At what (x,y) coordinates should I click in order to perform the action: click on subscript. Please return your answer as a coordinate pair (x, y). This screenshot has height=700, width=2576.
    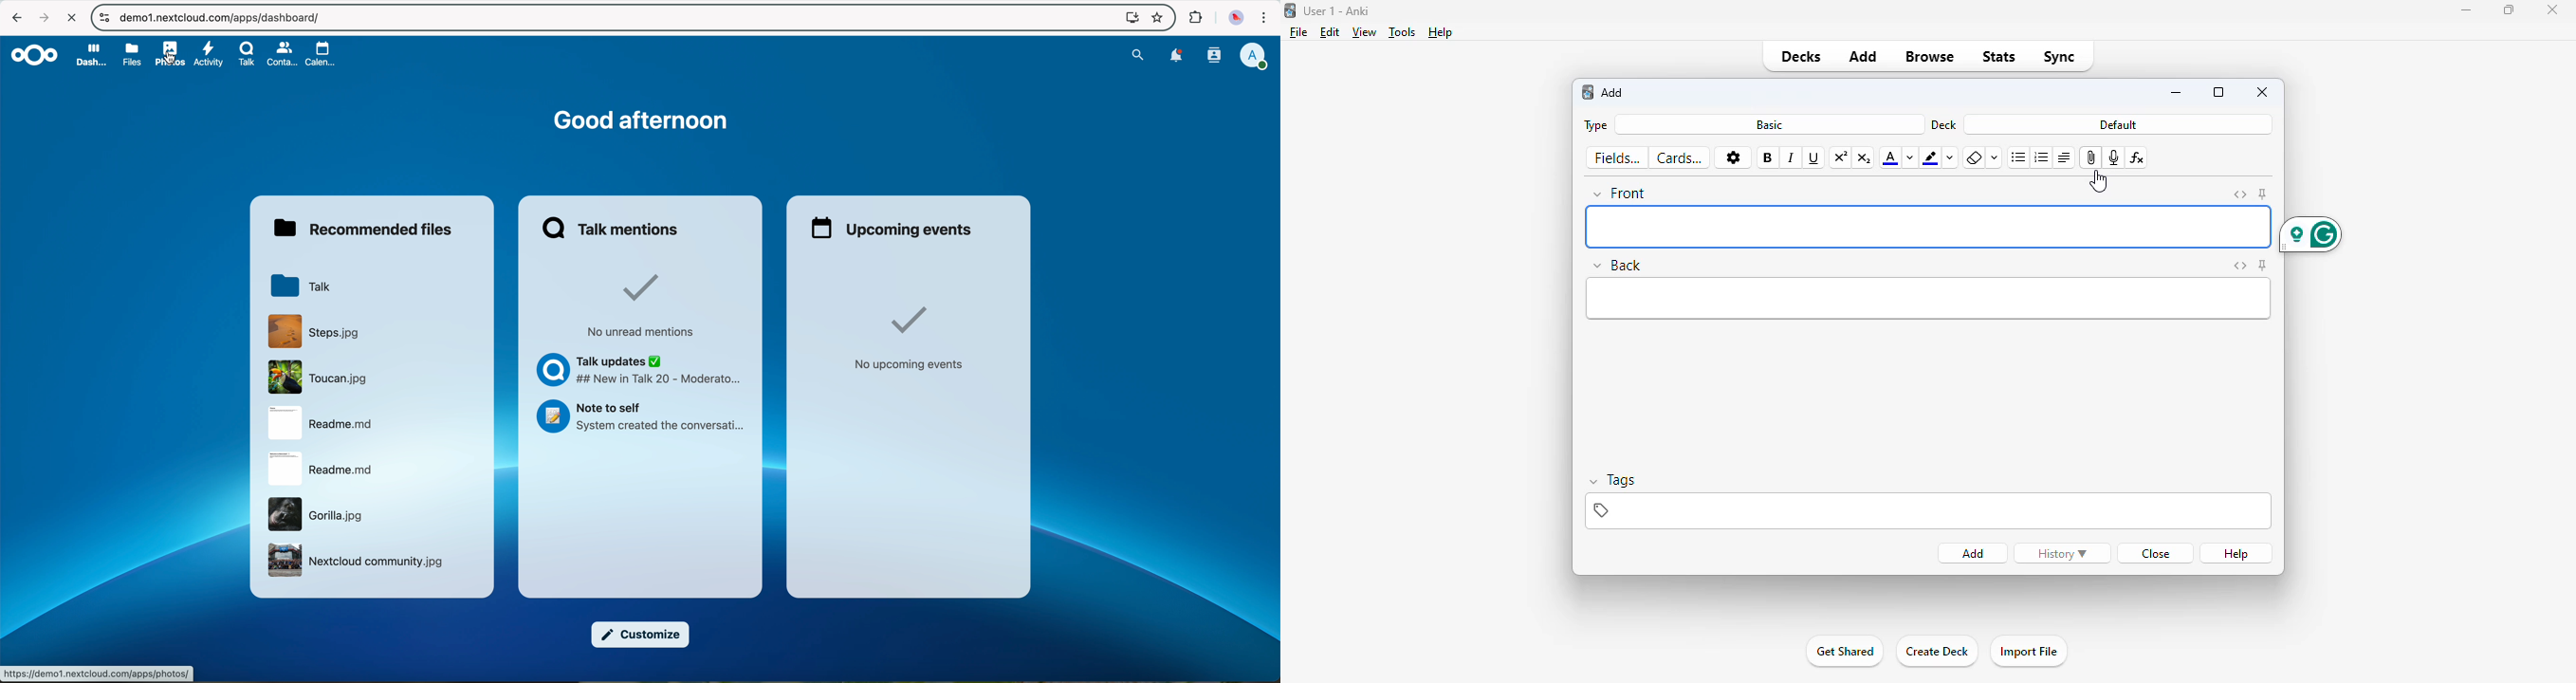
    Looking at the image, I should click on (1865, 157).